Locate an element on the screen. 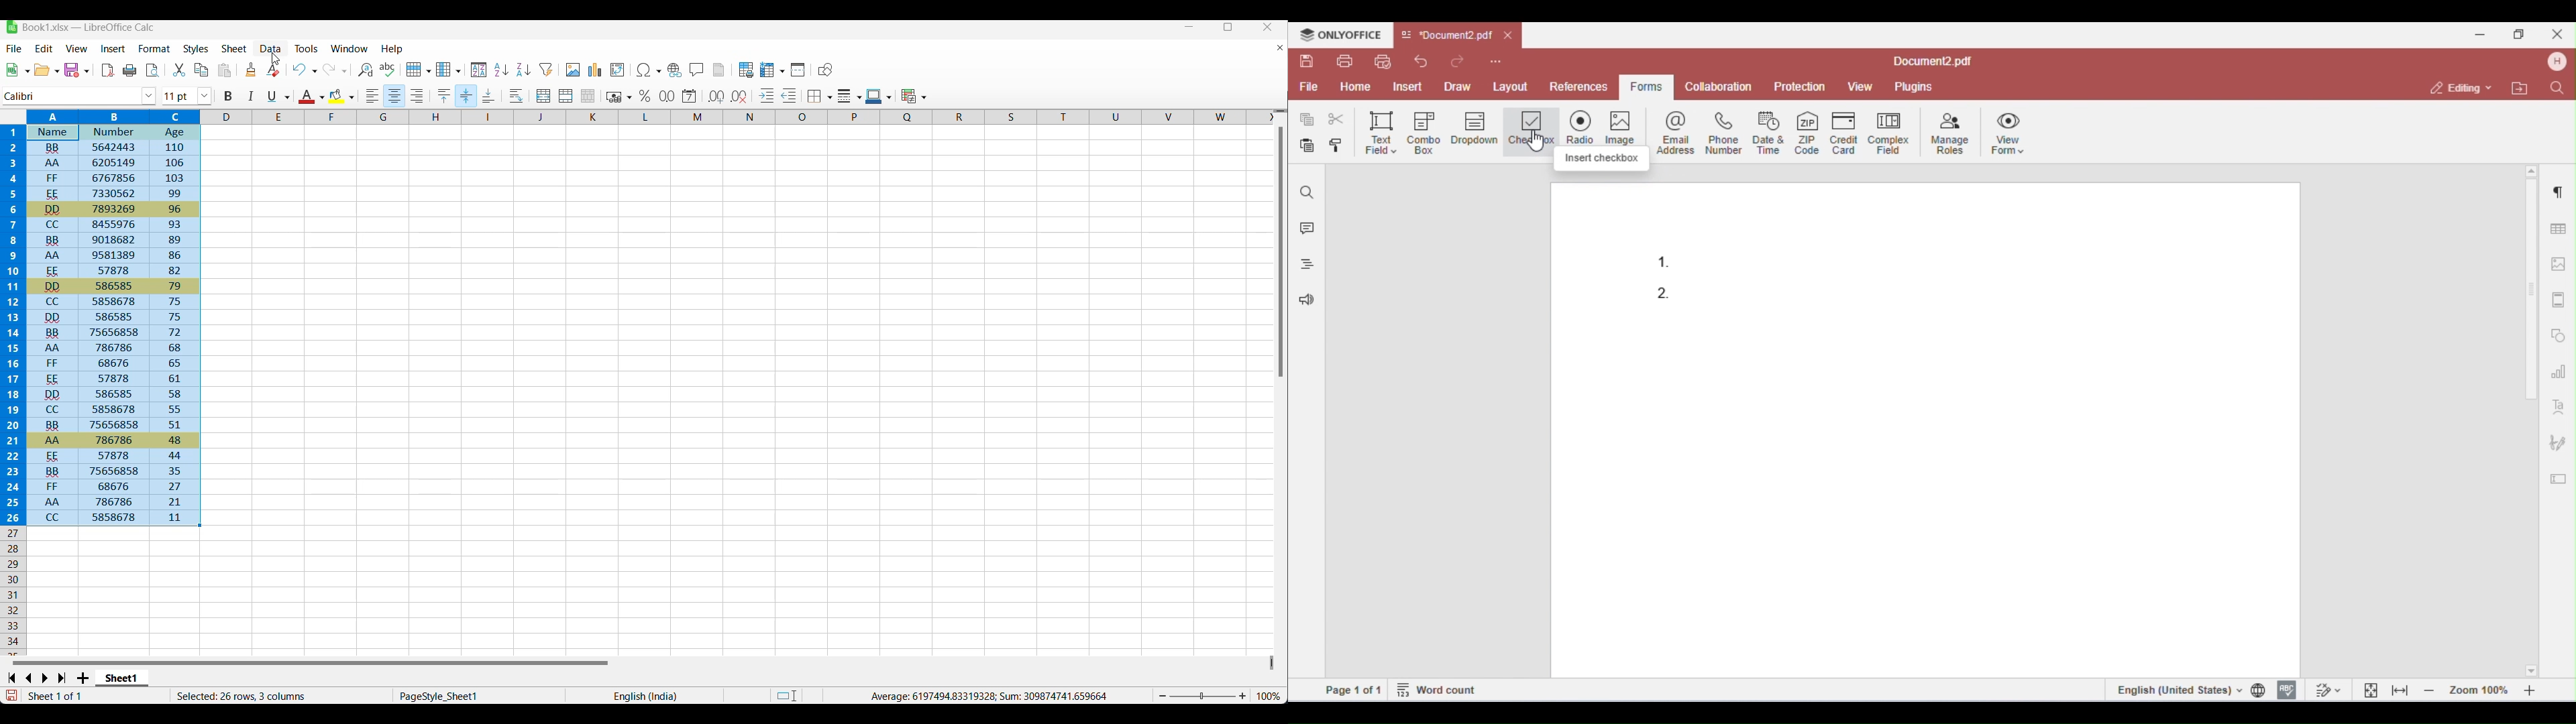 This screenshot has height=728, width=2576. Go to previous sheet is located at coordinates (28, 678).